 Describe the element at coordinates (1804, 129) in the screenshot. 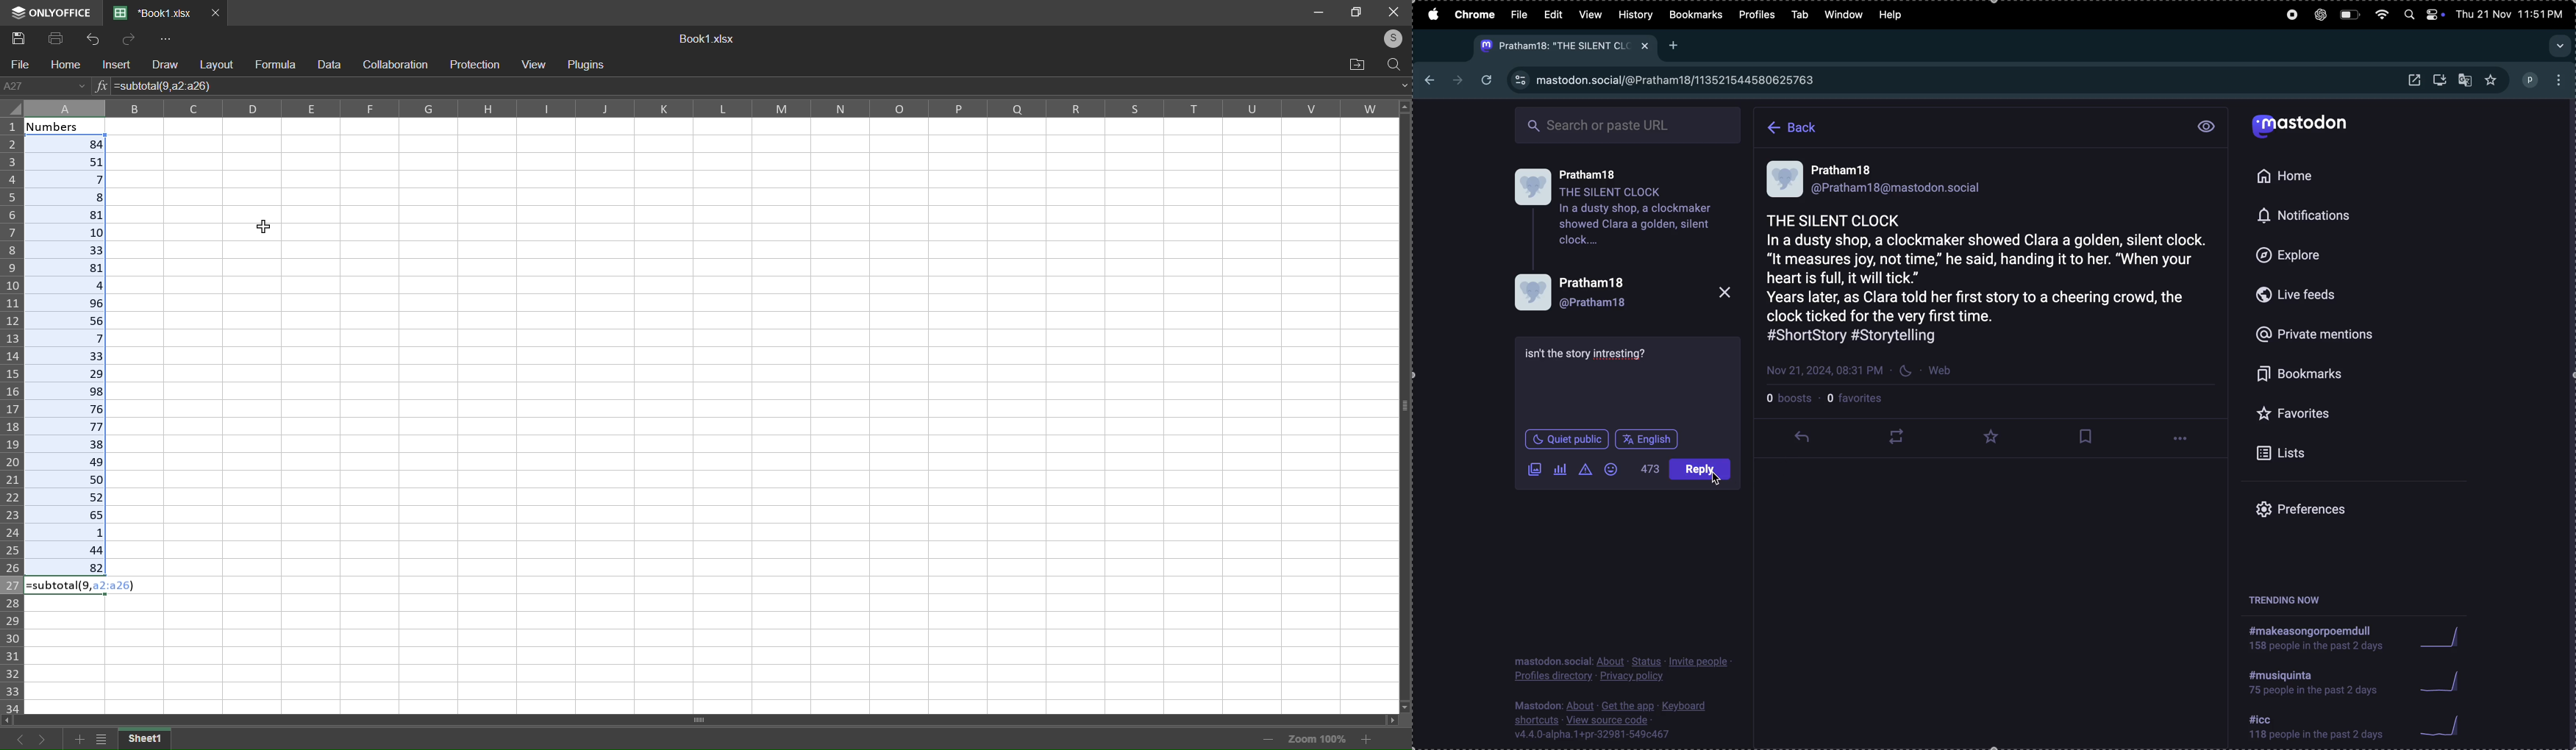

I see `` at that location.